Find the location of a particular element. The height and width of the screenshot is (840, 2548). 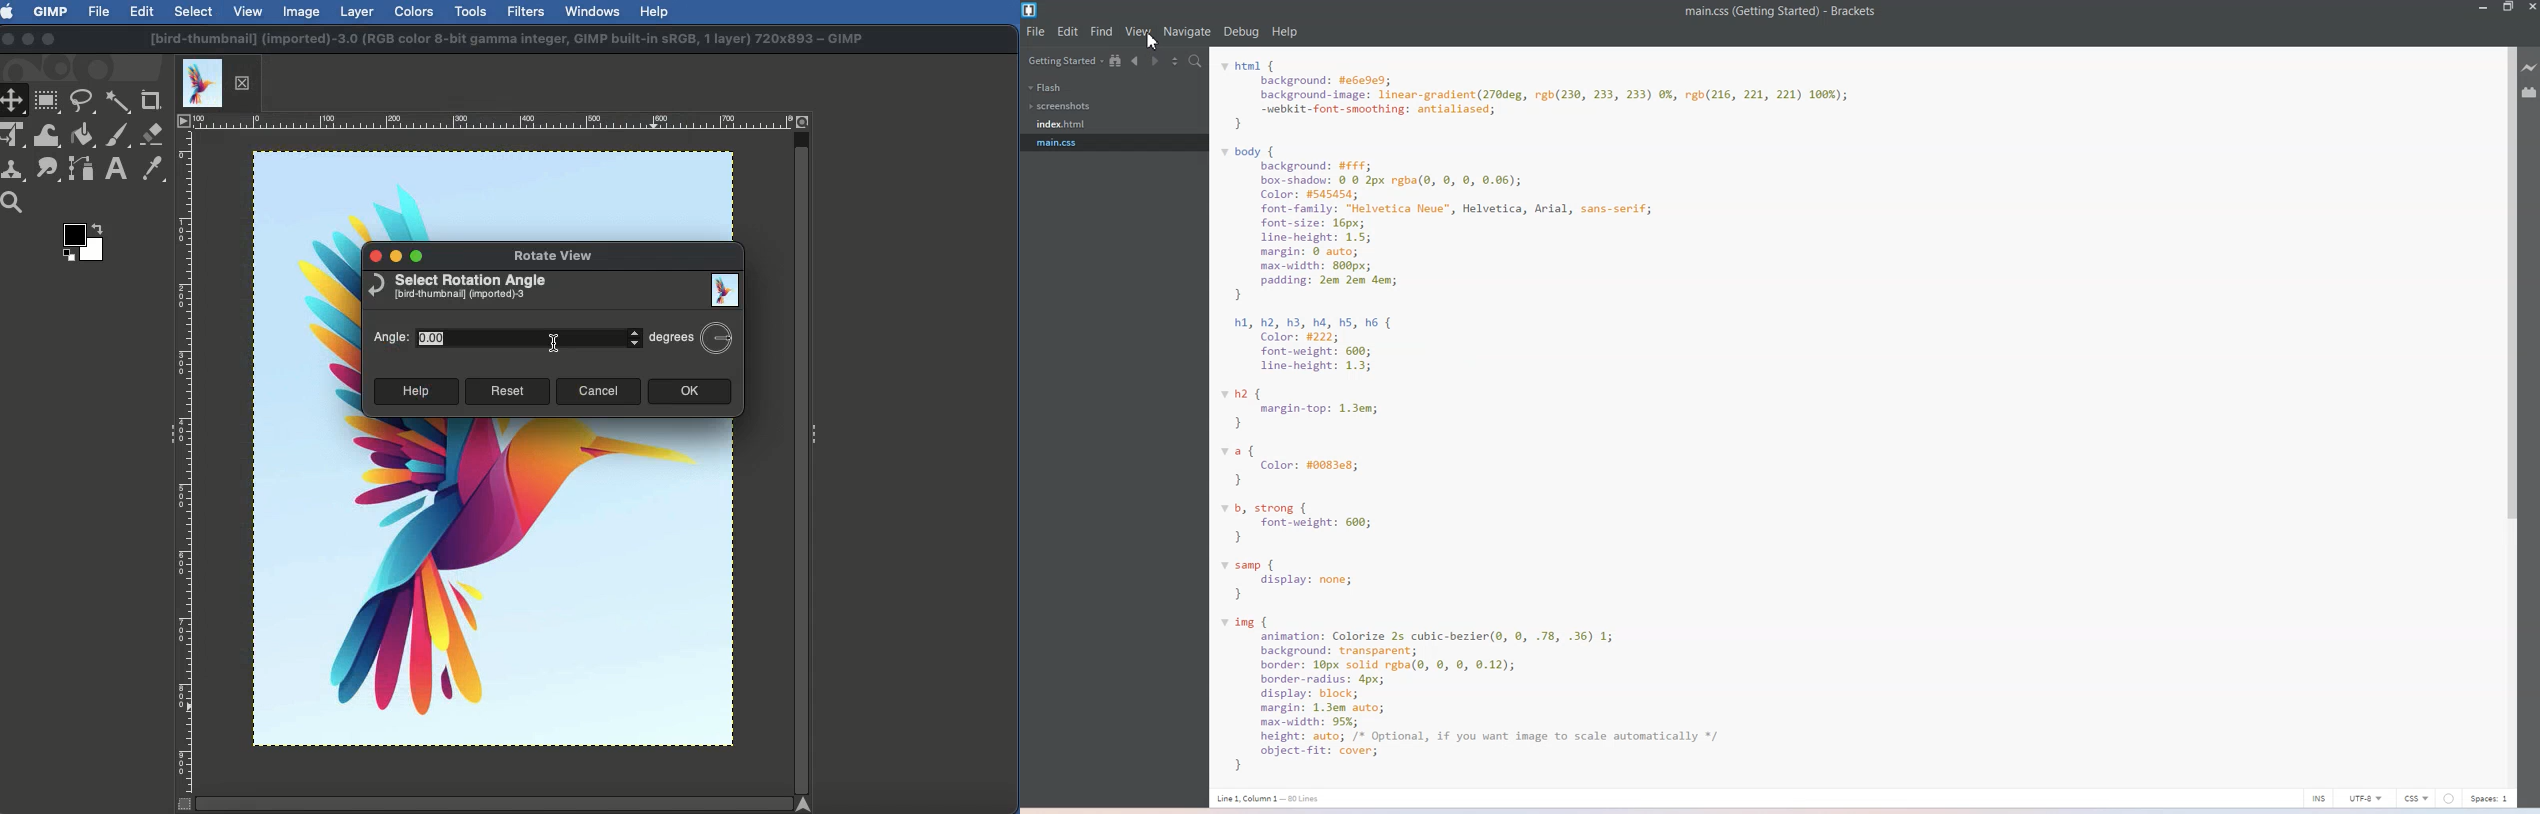

Flash is located at coordinates (1045, 87).